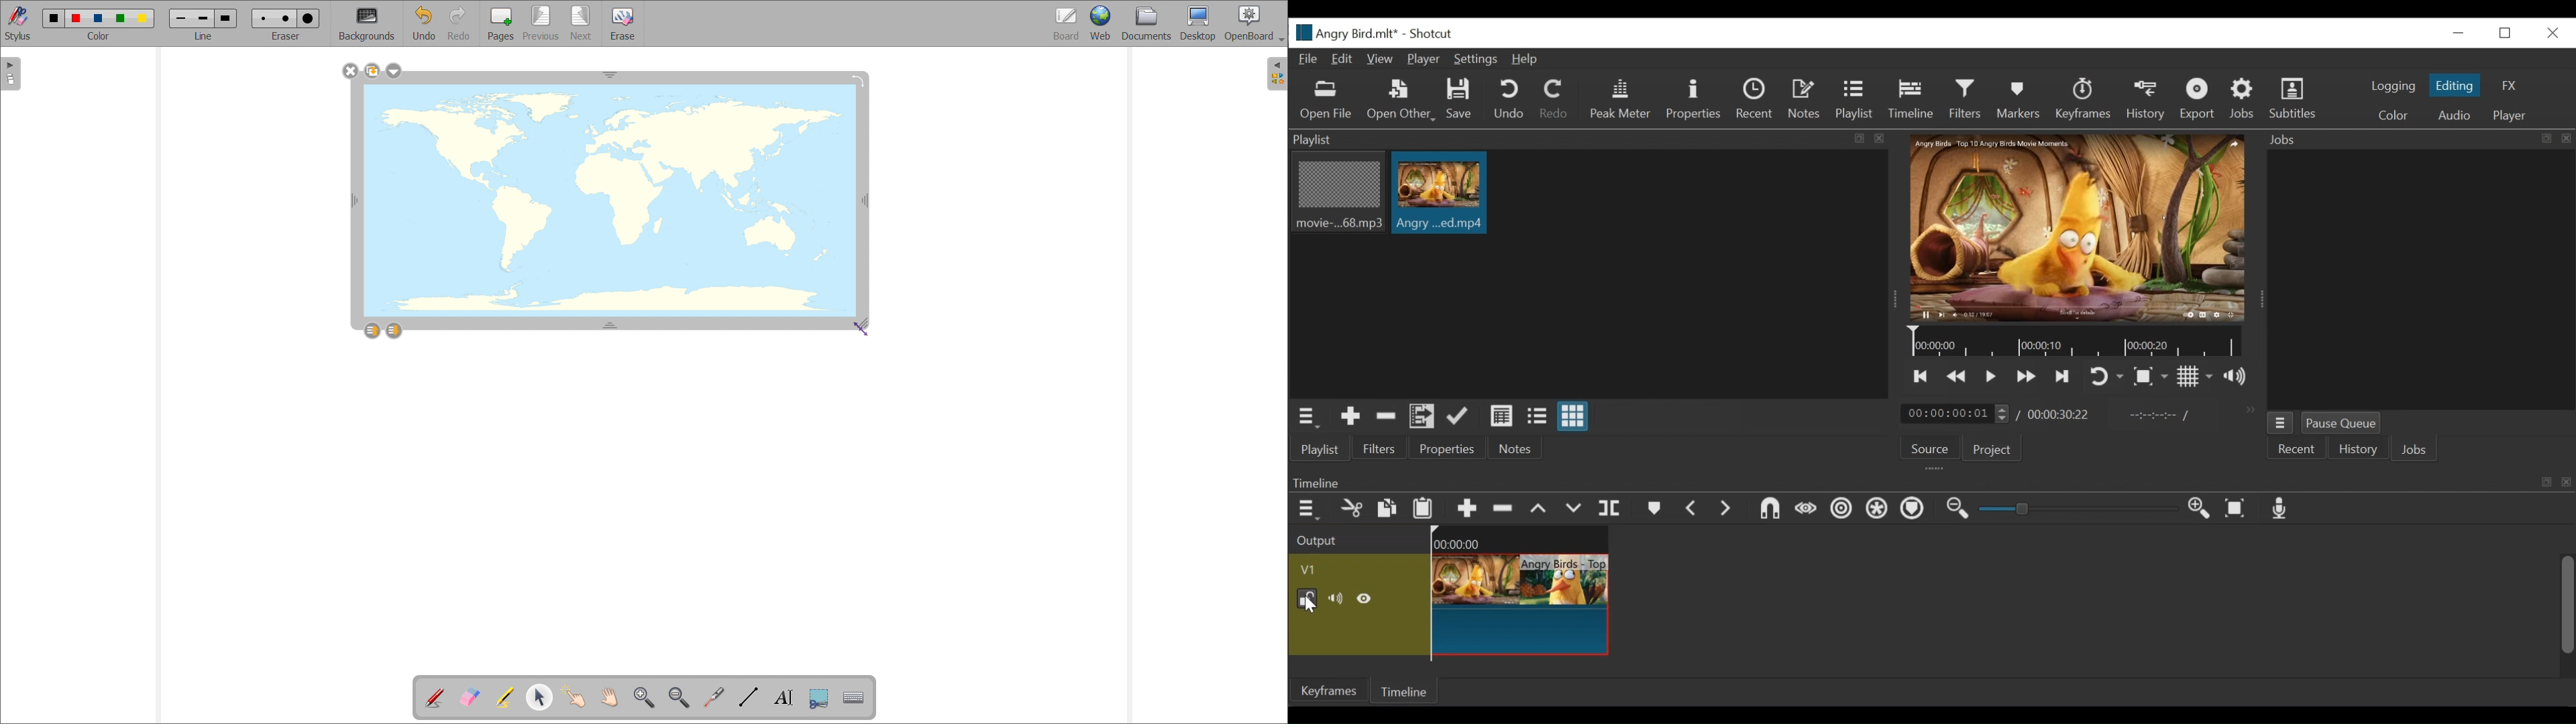  I want to click on Recent, so click(1756, 101).